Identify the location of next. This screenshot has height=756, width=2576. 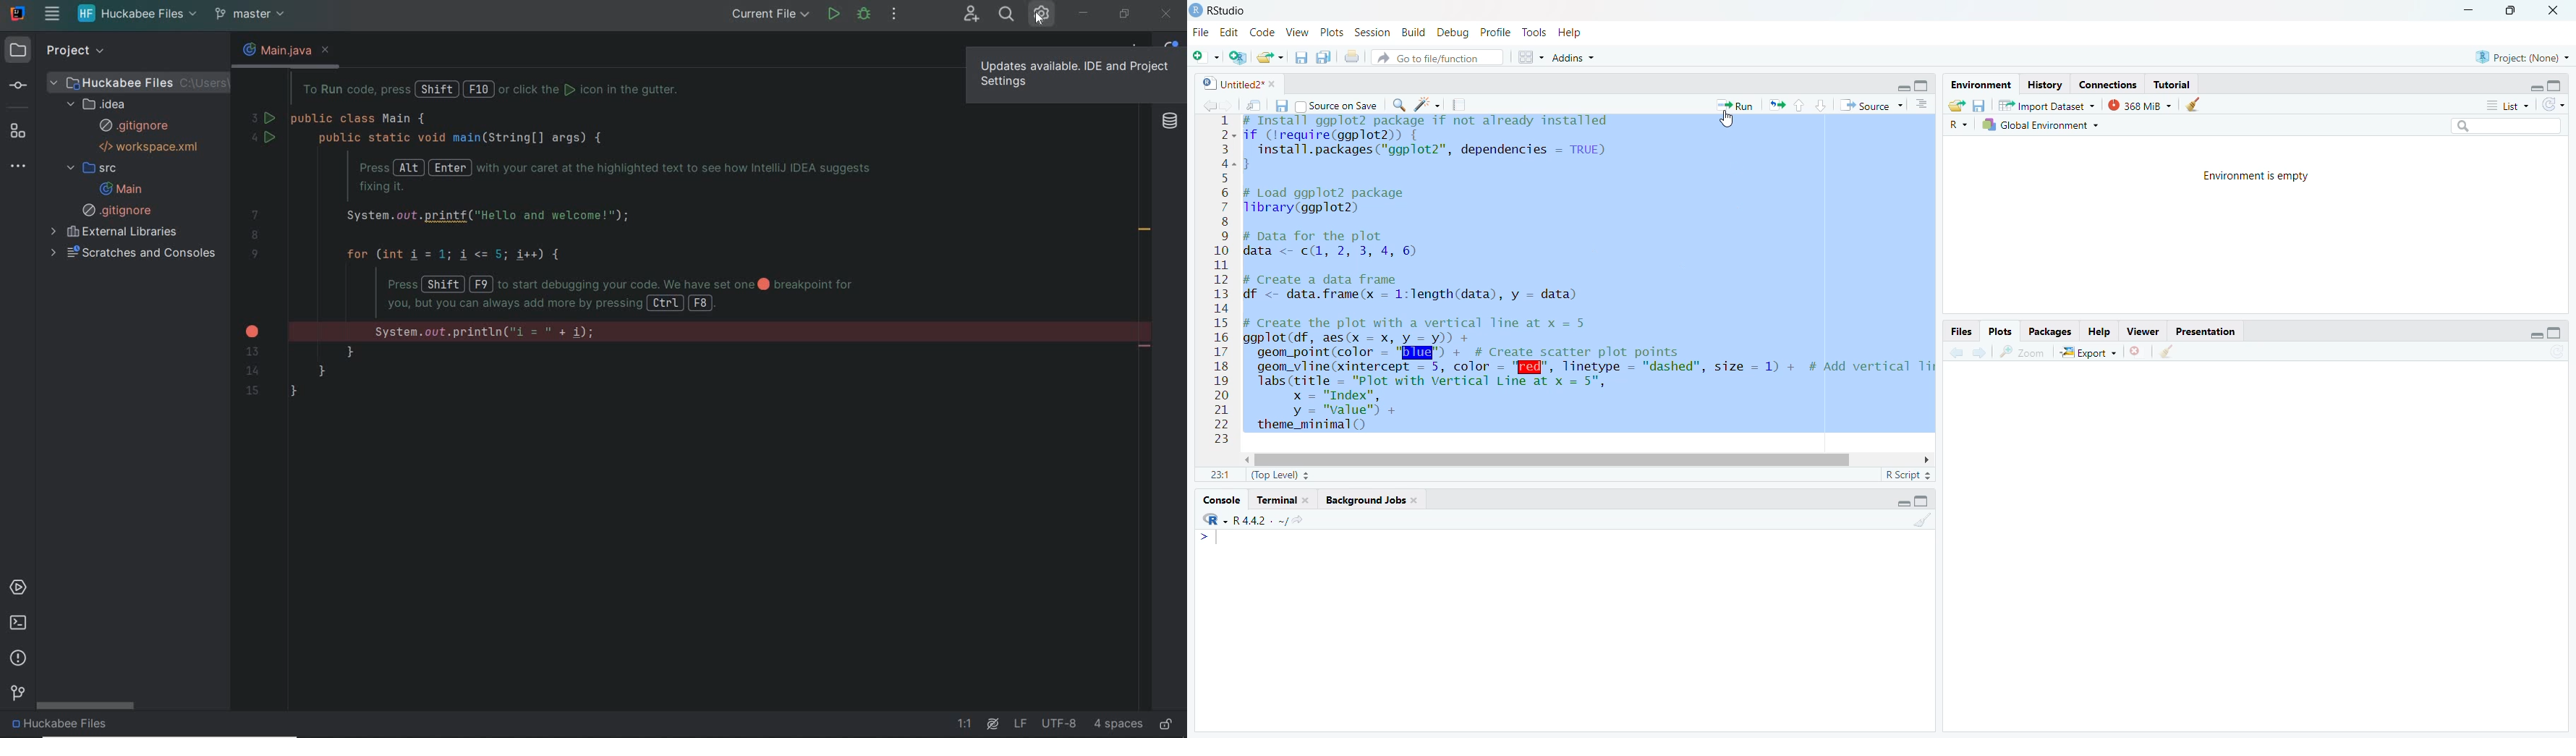
(1985, 353).